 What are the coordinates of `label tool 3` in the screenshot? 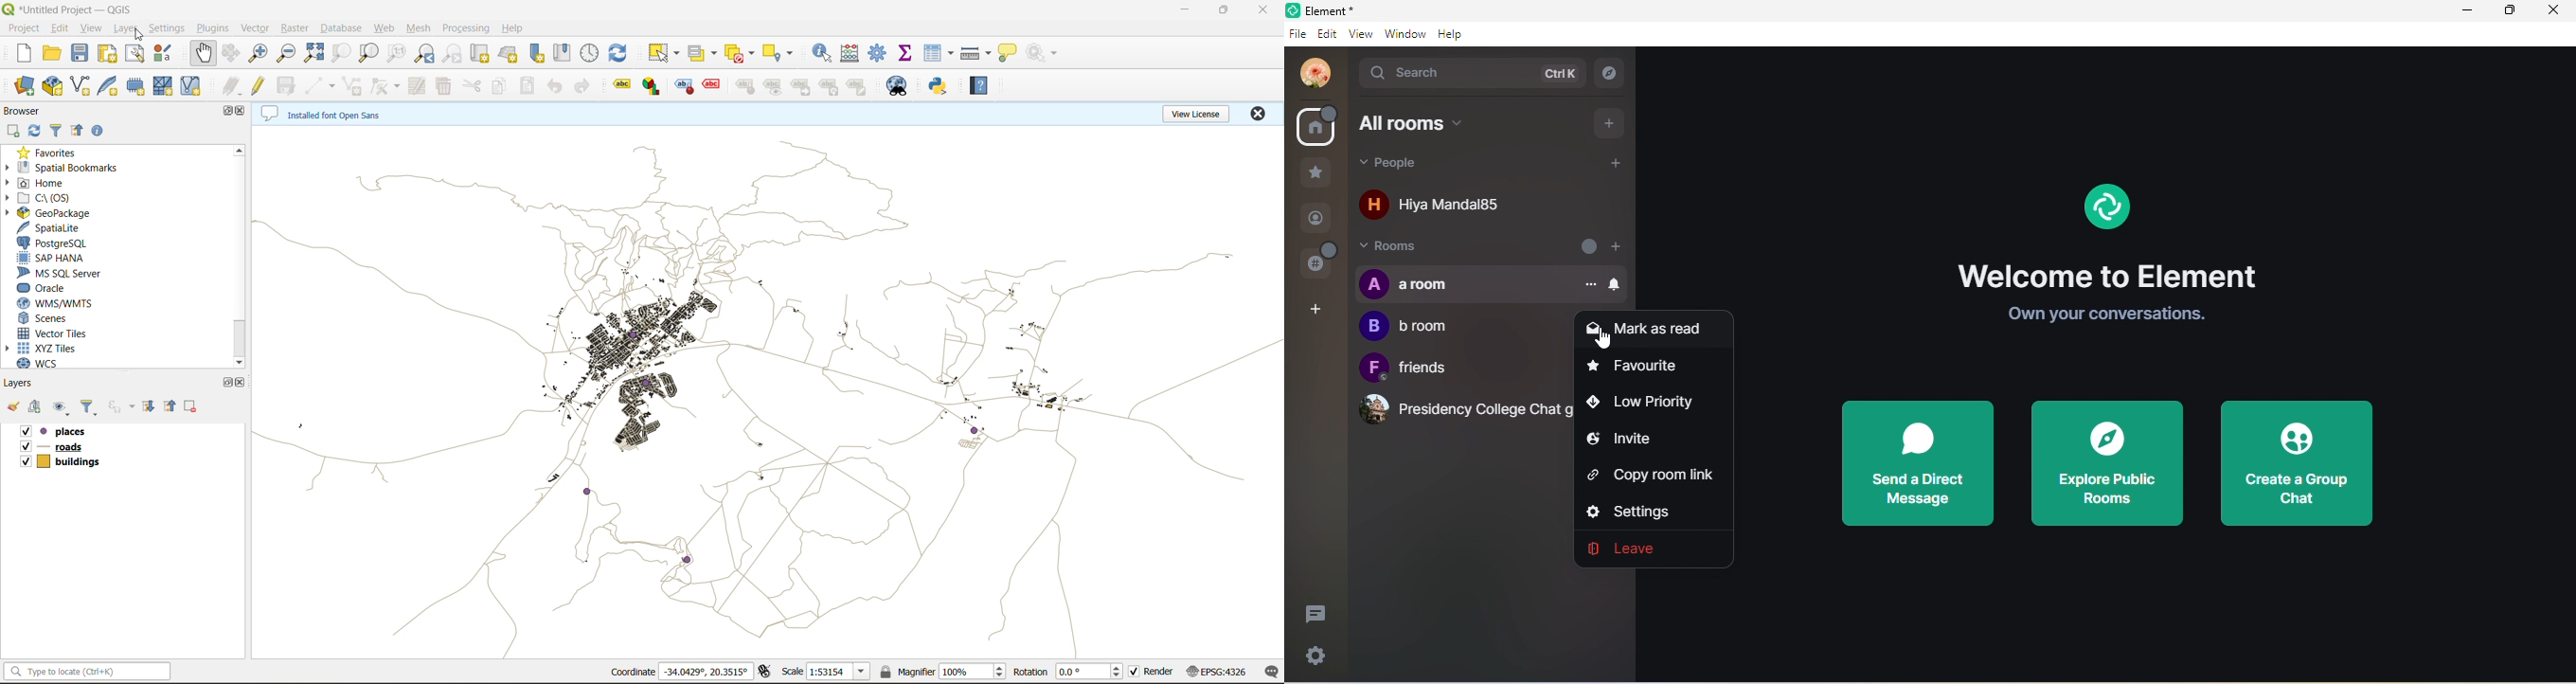 It's located at (684, 87).